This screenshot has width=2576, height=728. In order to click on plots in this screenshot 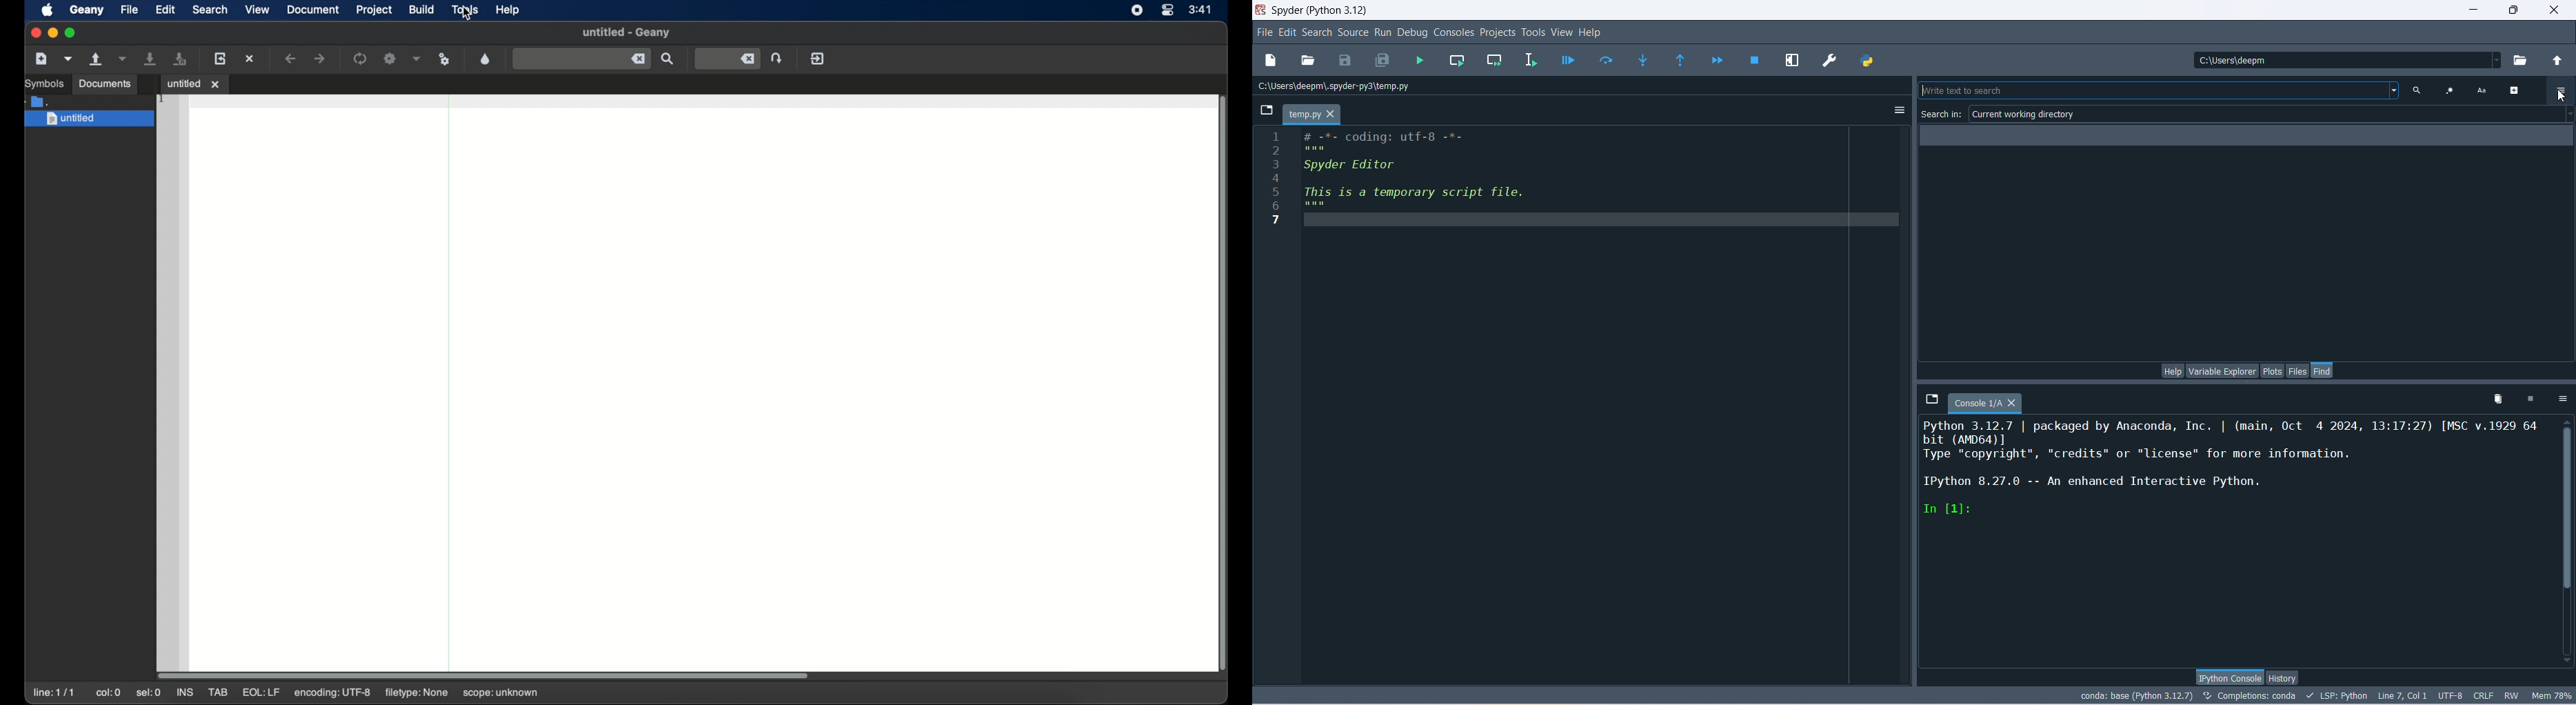, I will do `click(2272, 370)`.